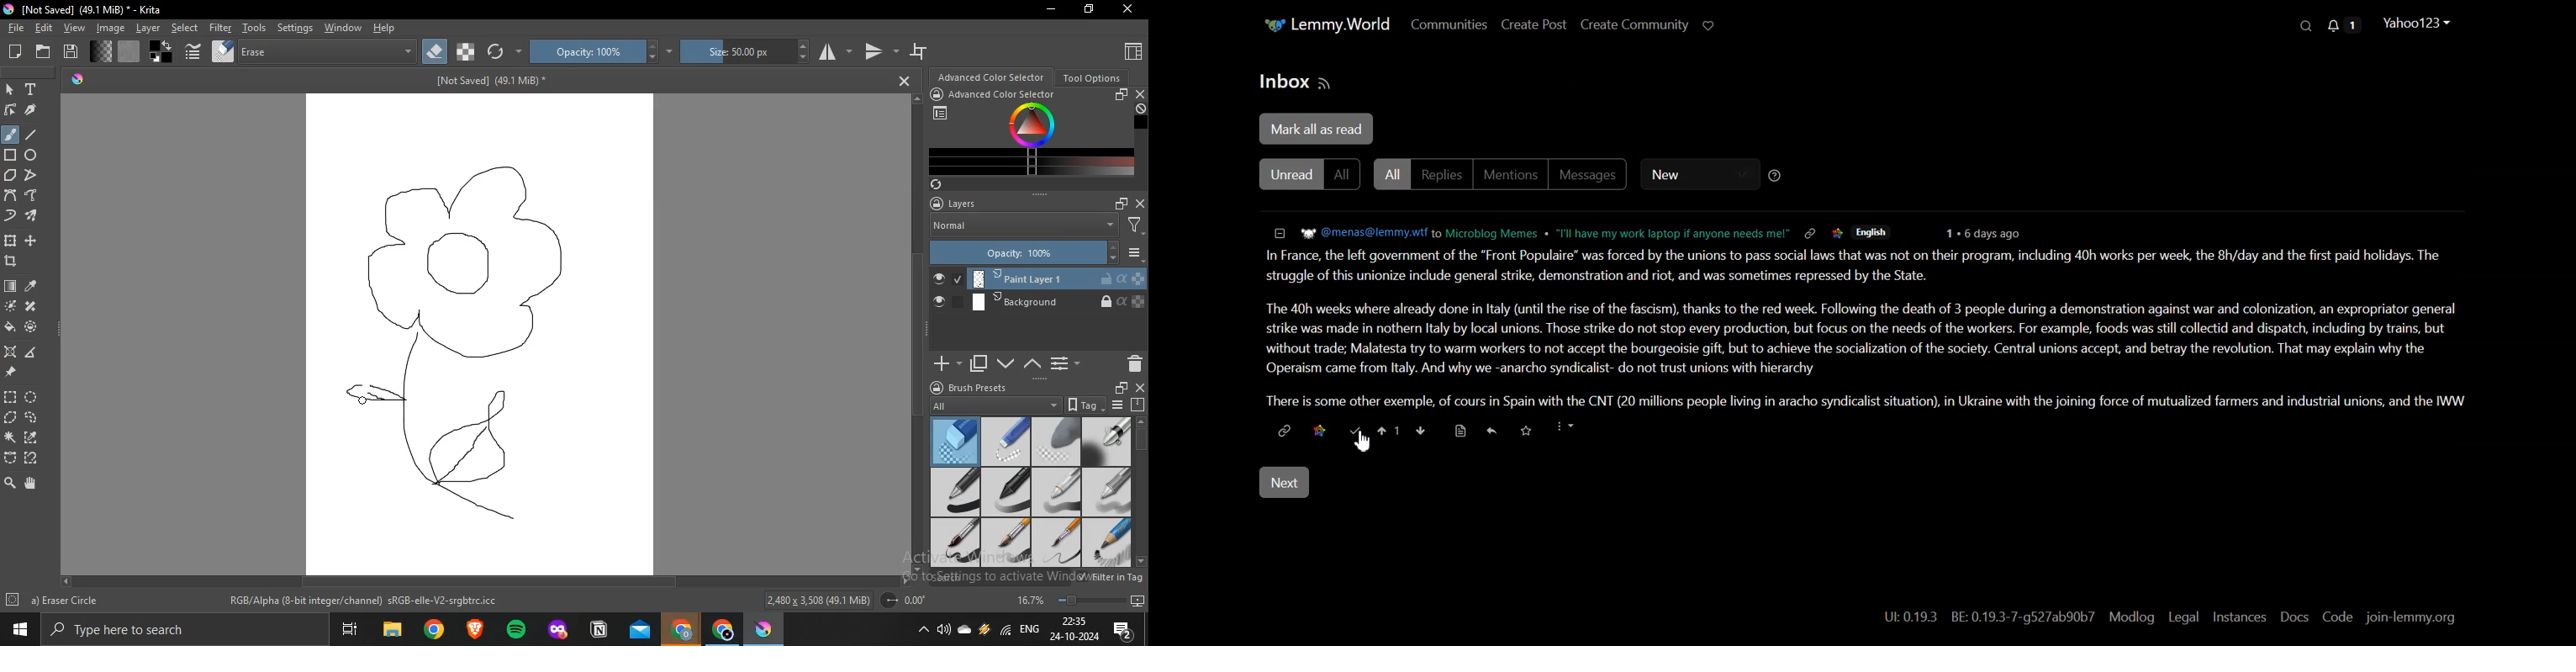  What do you see at coordinates (1108, 543) in the screenshot?
I see `basic 1 sketch` at bounding box center [1108, 543].